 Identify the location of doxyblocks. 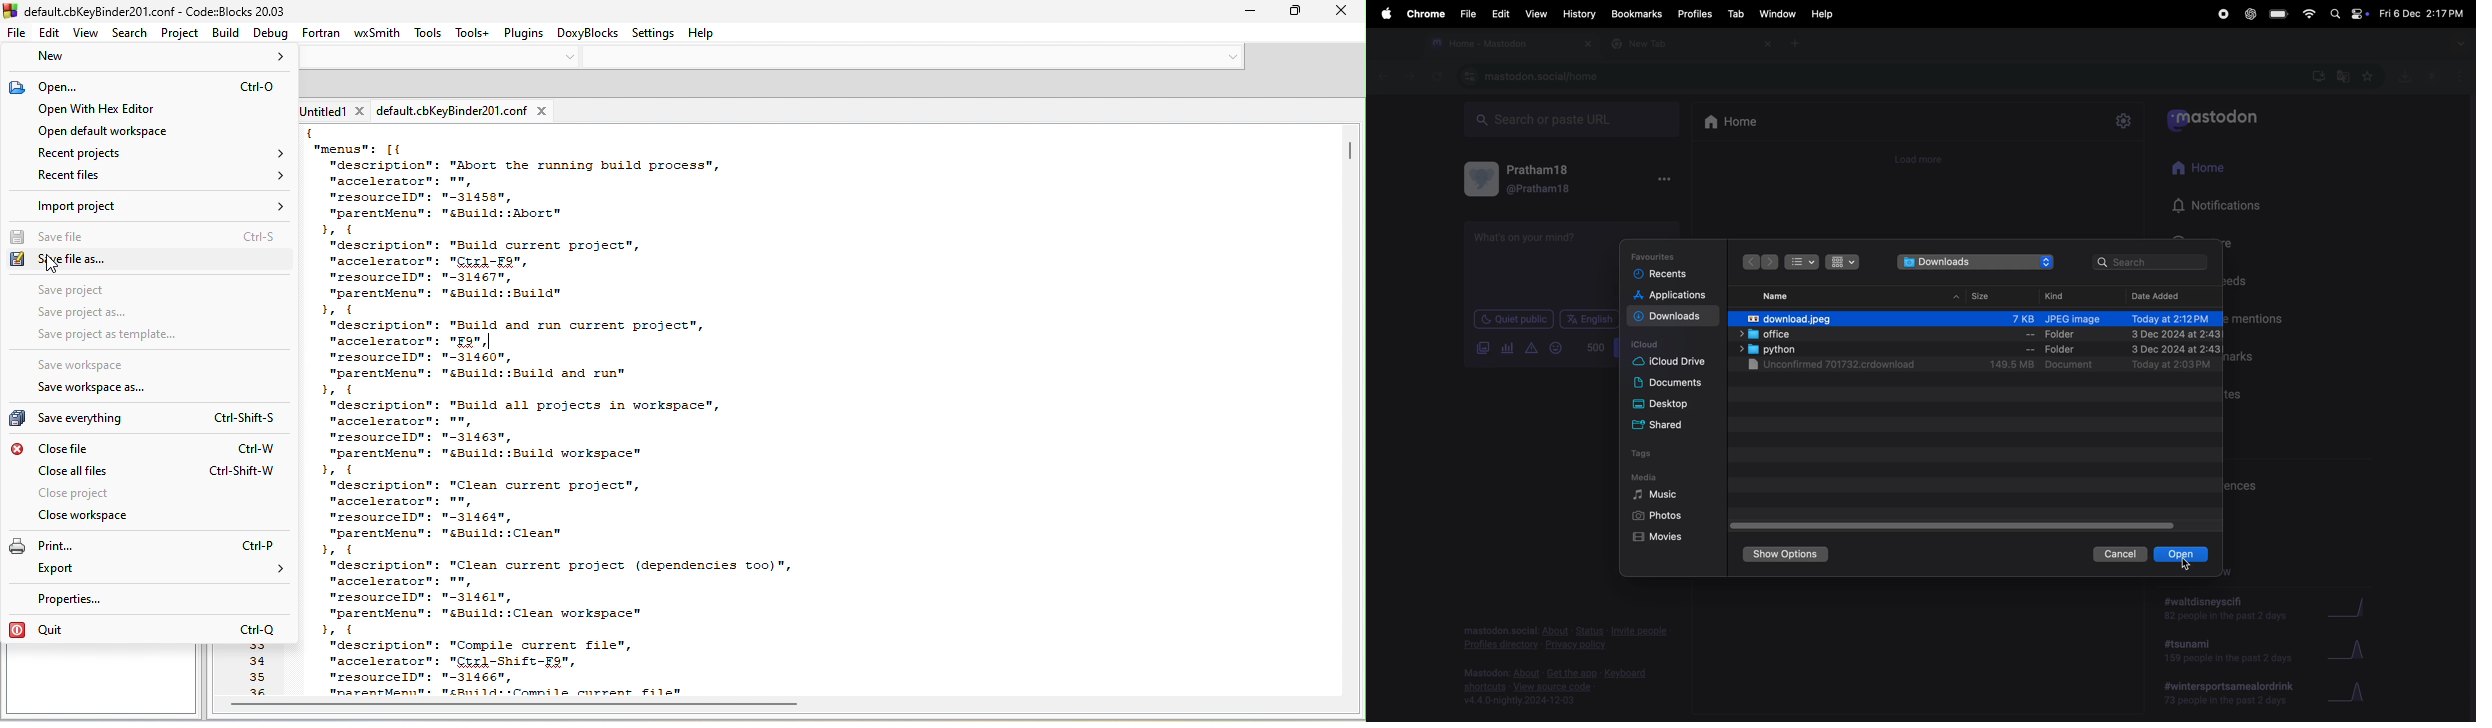
(587, 32).